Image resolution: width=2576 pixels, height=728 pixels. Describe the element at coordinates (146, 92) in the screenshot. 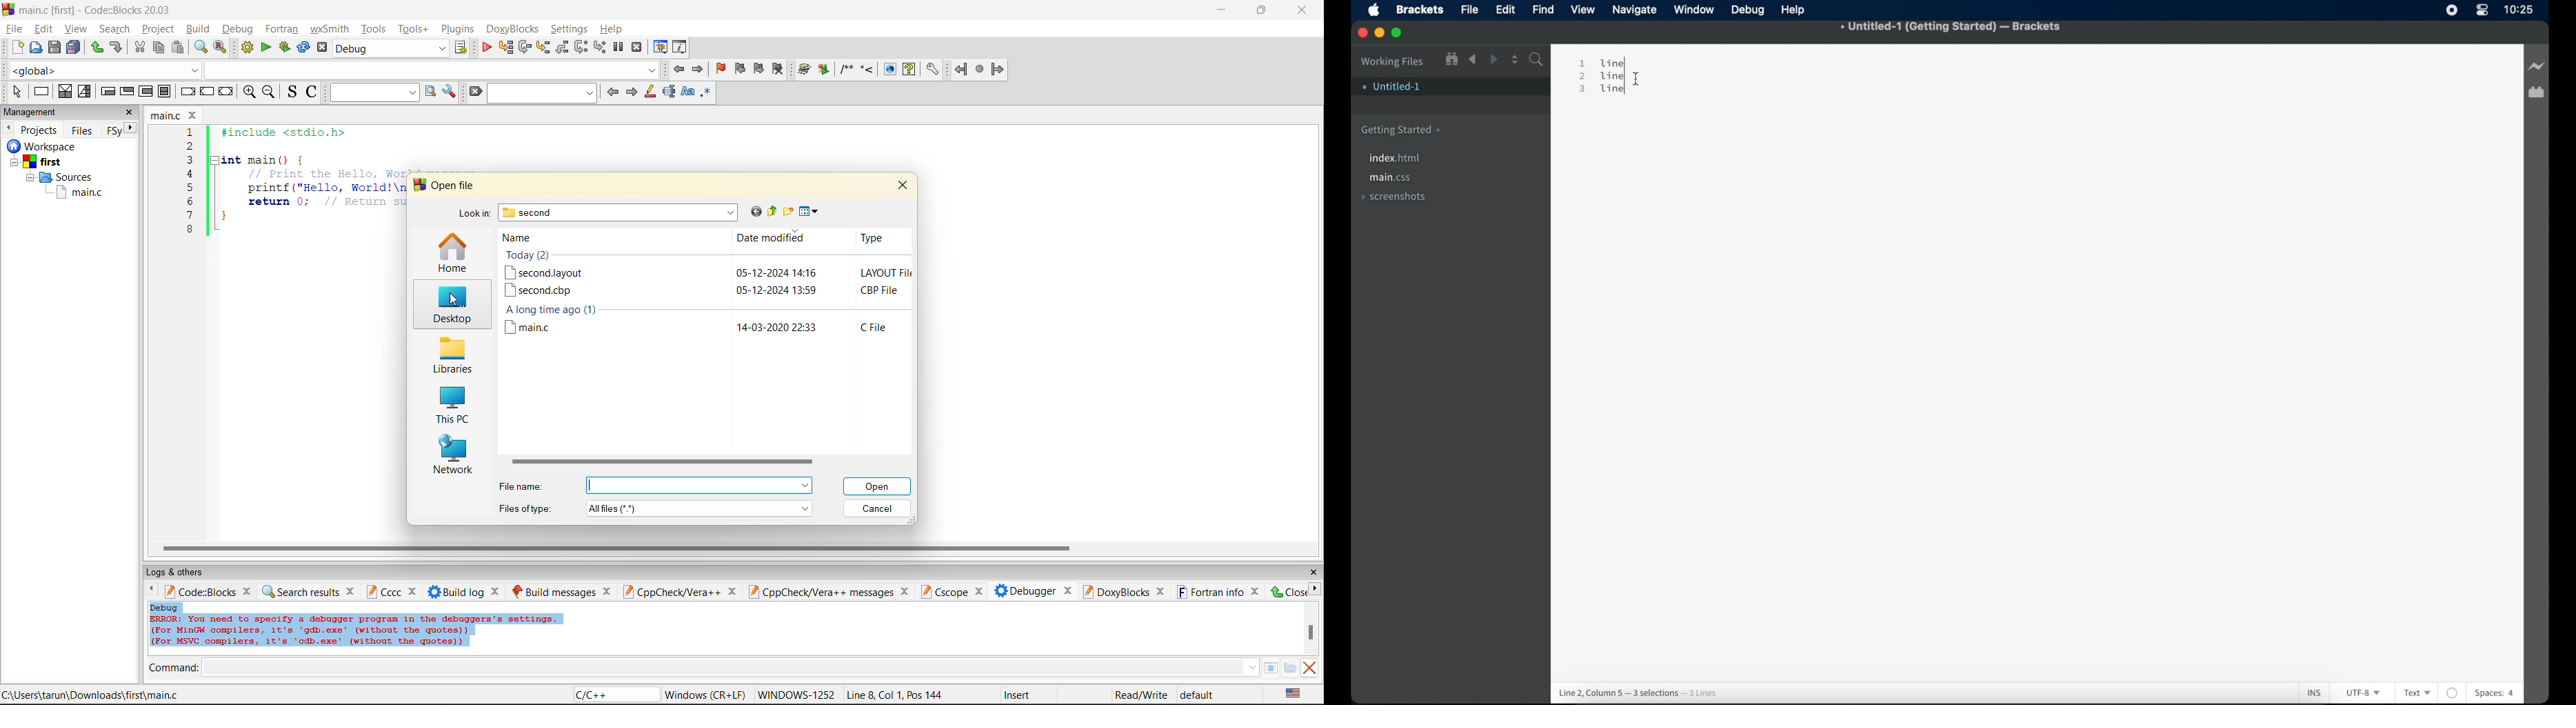

I see `counting loop` at that location.